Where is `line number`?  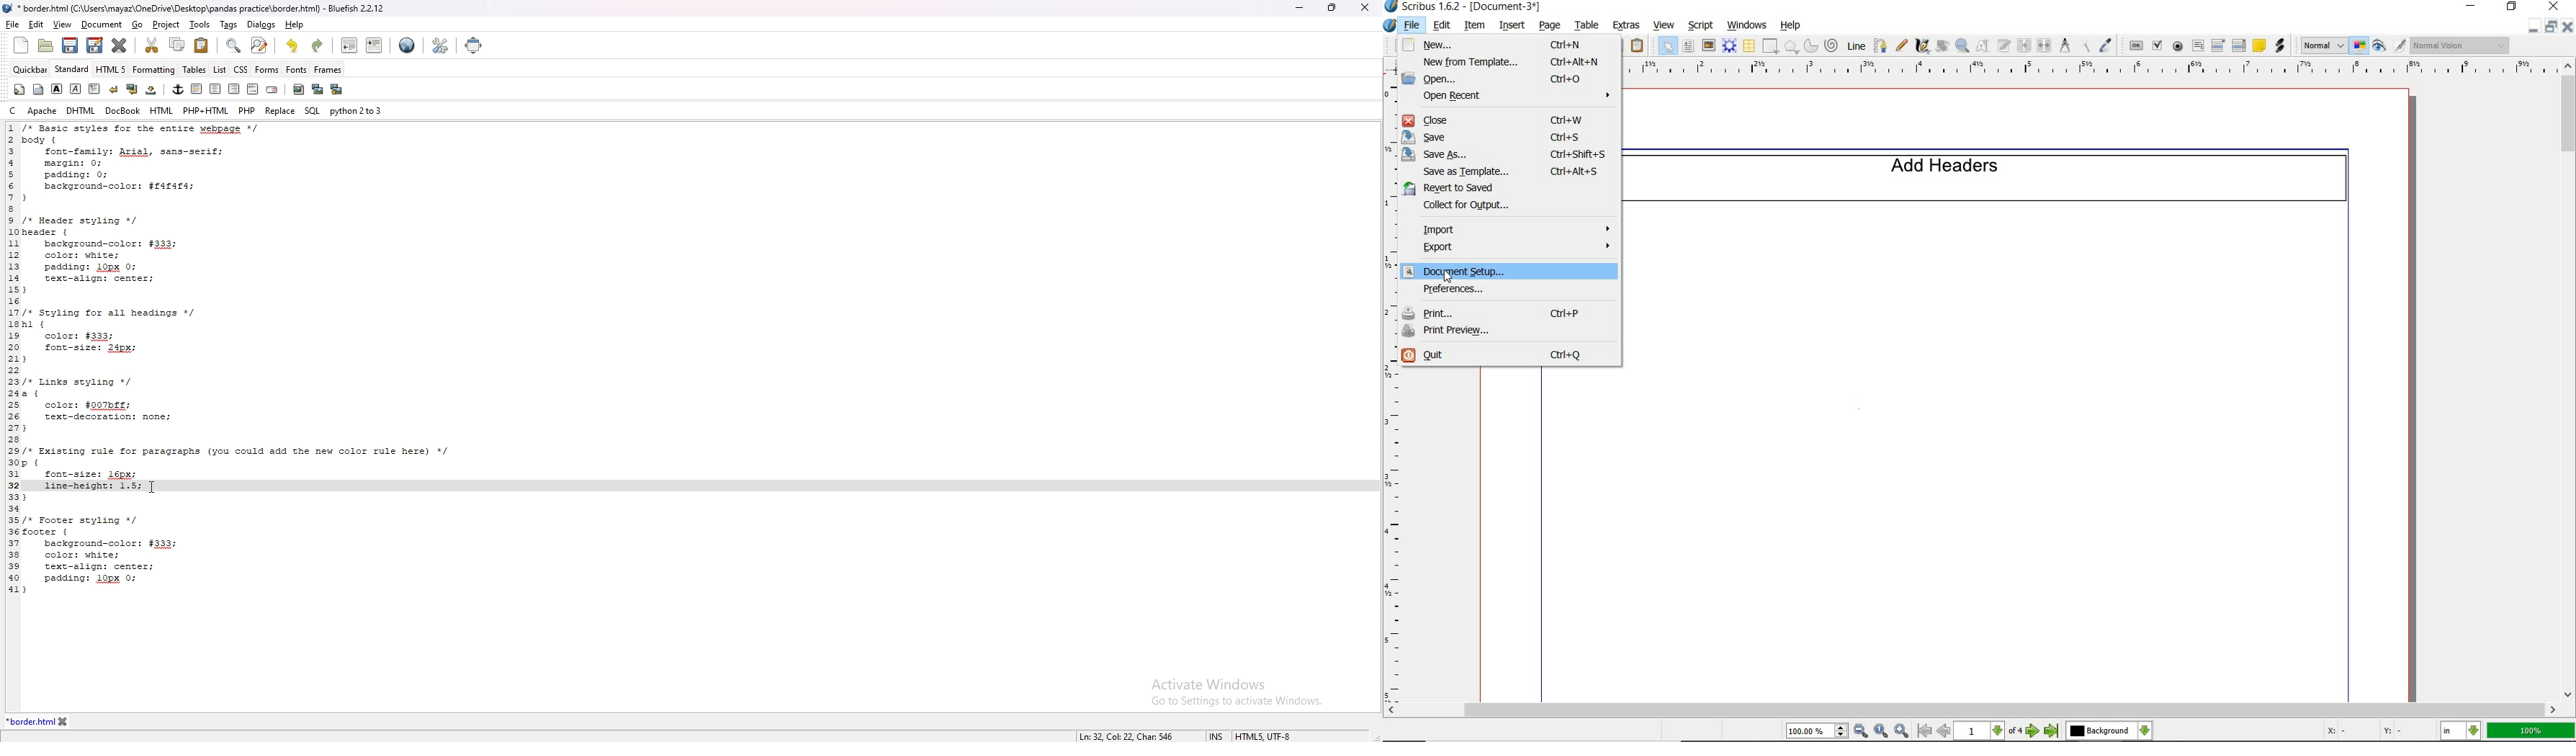 line number is located at coordinates (12, 358).